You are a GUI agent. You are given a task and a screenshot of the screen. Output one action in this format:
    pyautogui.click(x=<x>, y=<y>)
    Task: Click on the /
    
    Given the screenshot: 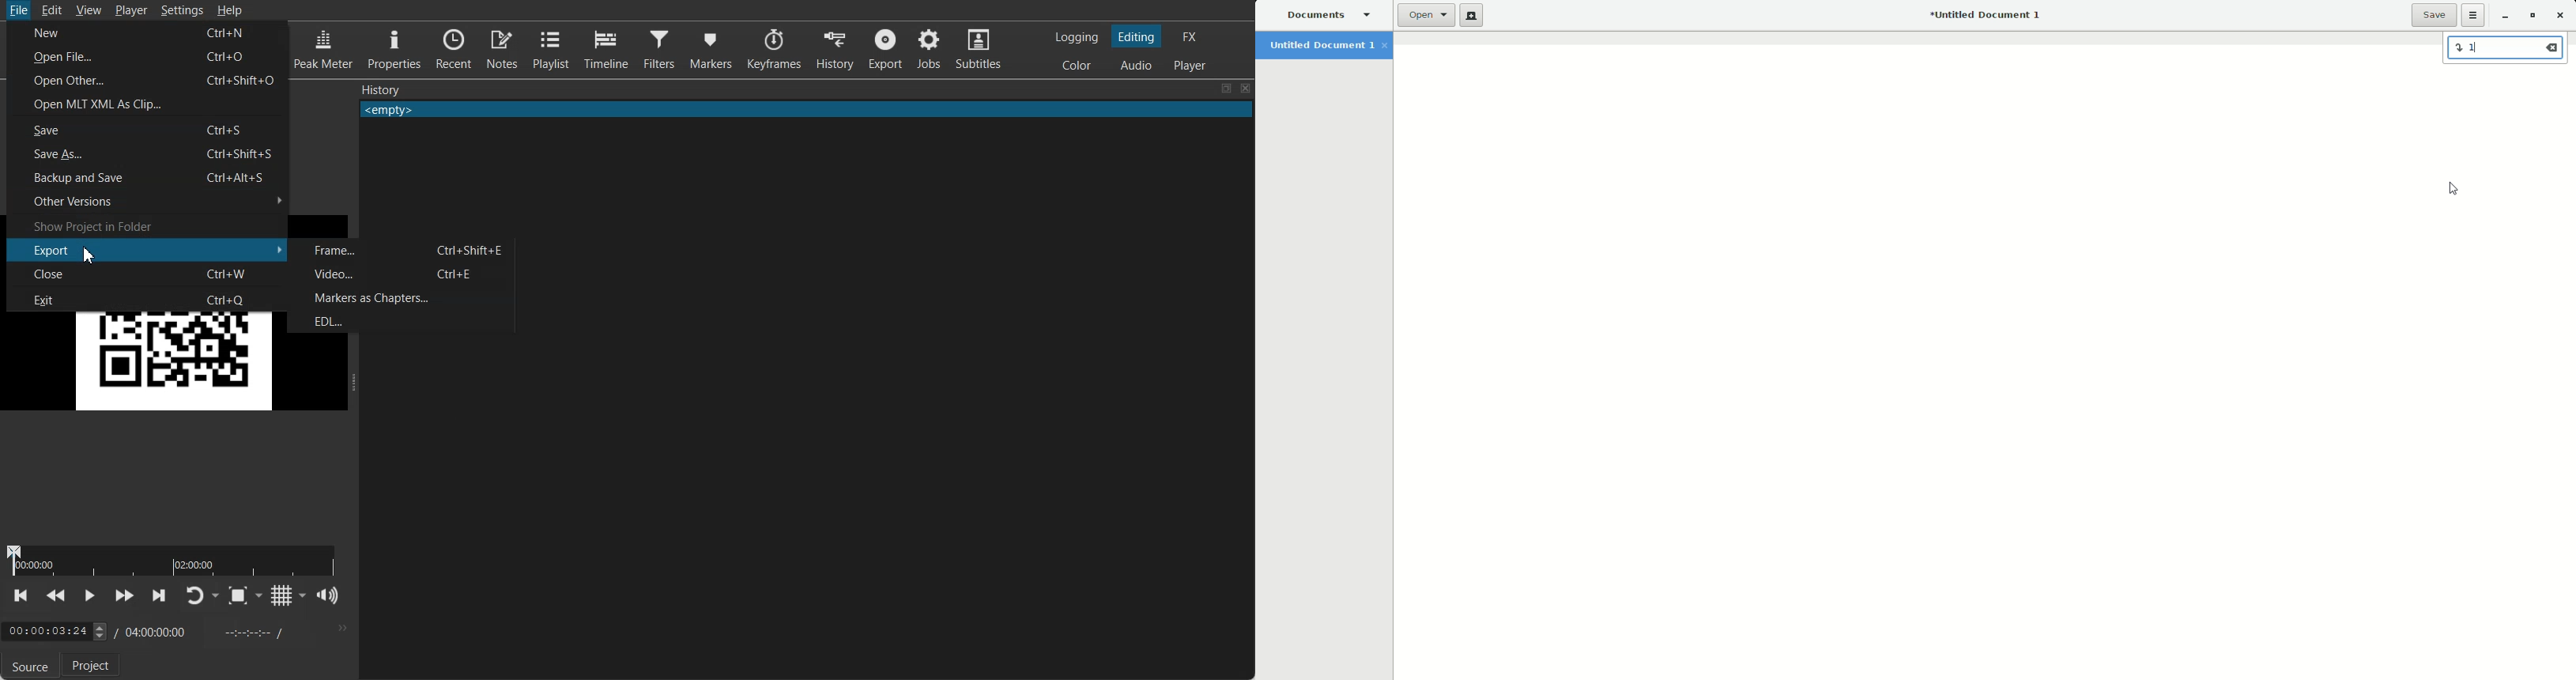 What is the action you would take?
    pyautogui.click(x=113, y=633)
    